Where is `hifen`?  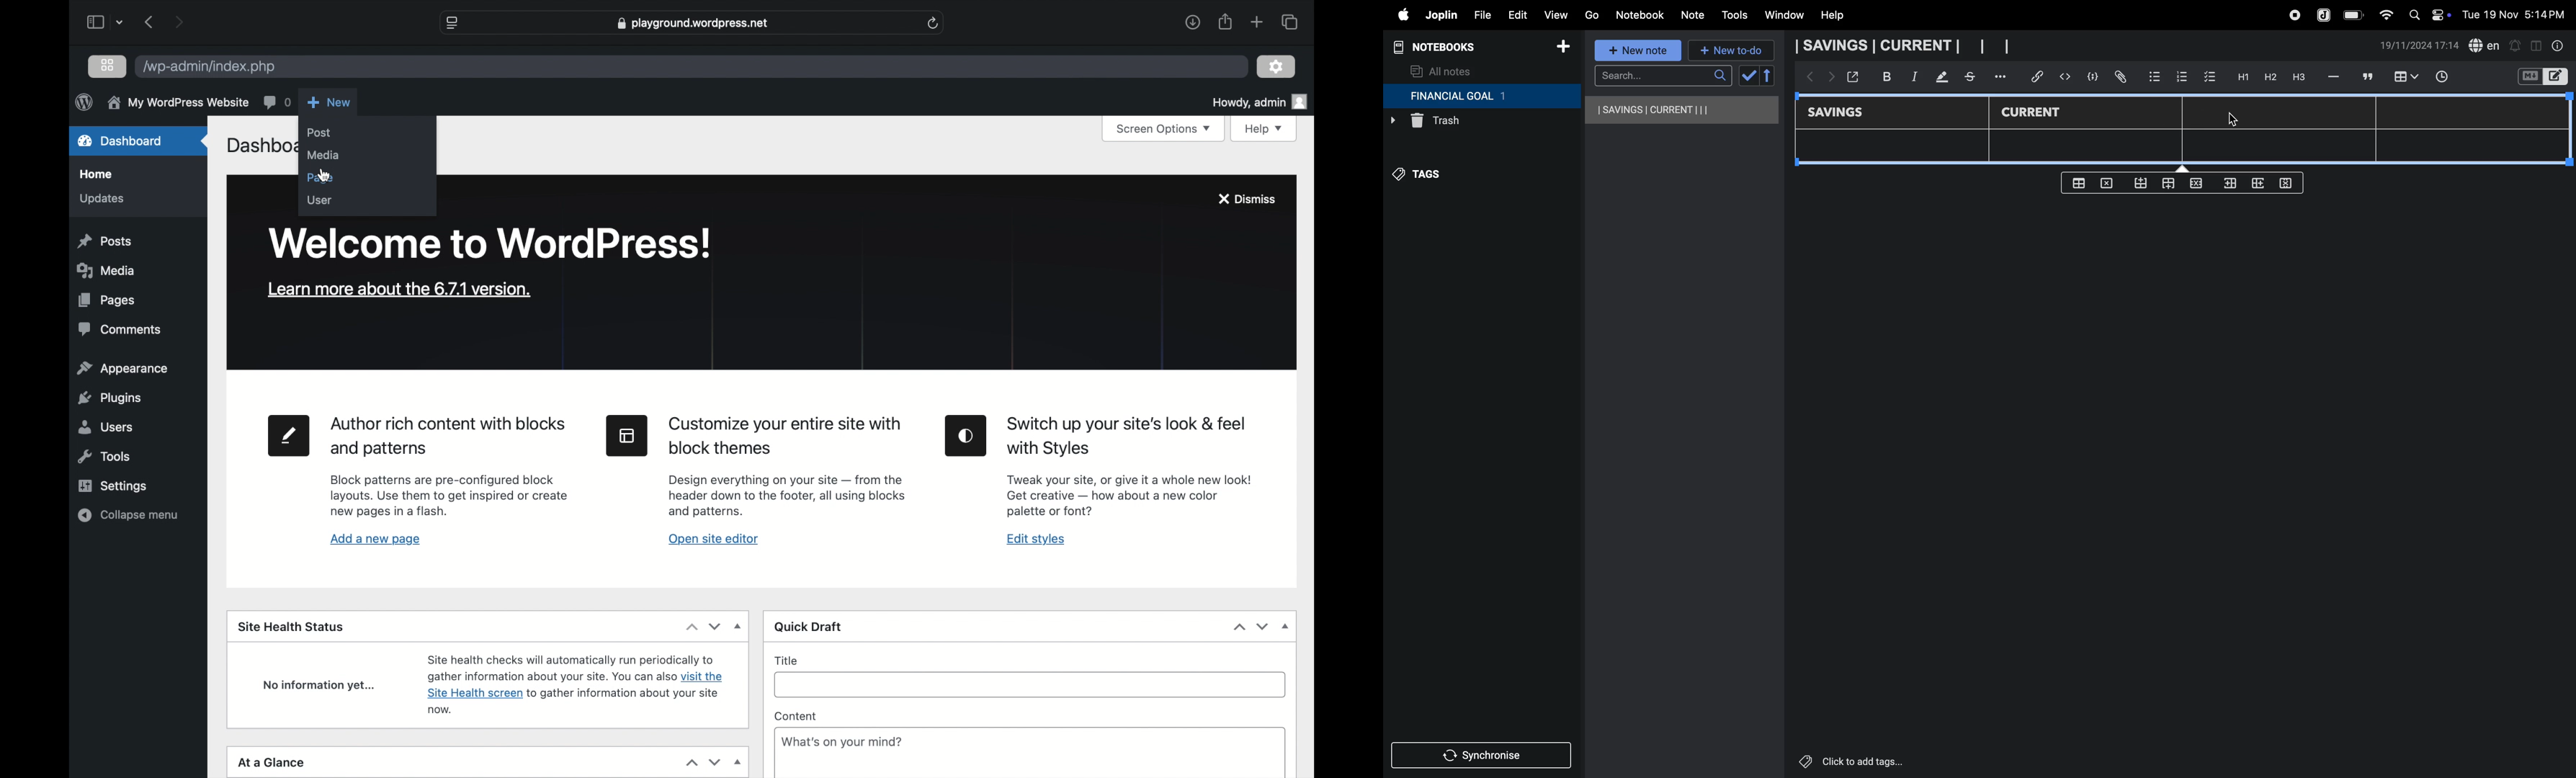 hifen is located at coordinates (2335, 76).